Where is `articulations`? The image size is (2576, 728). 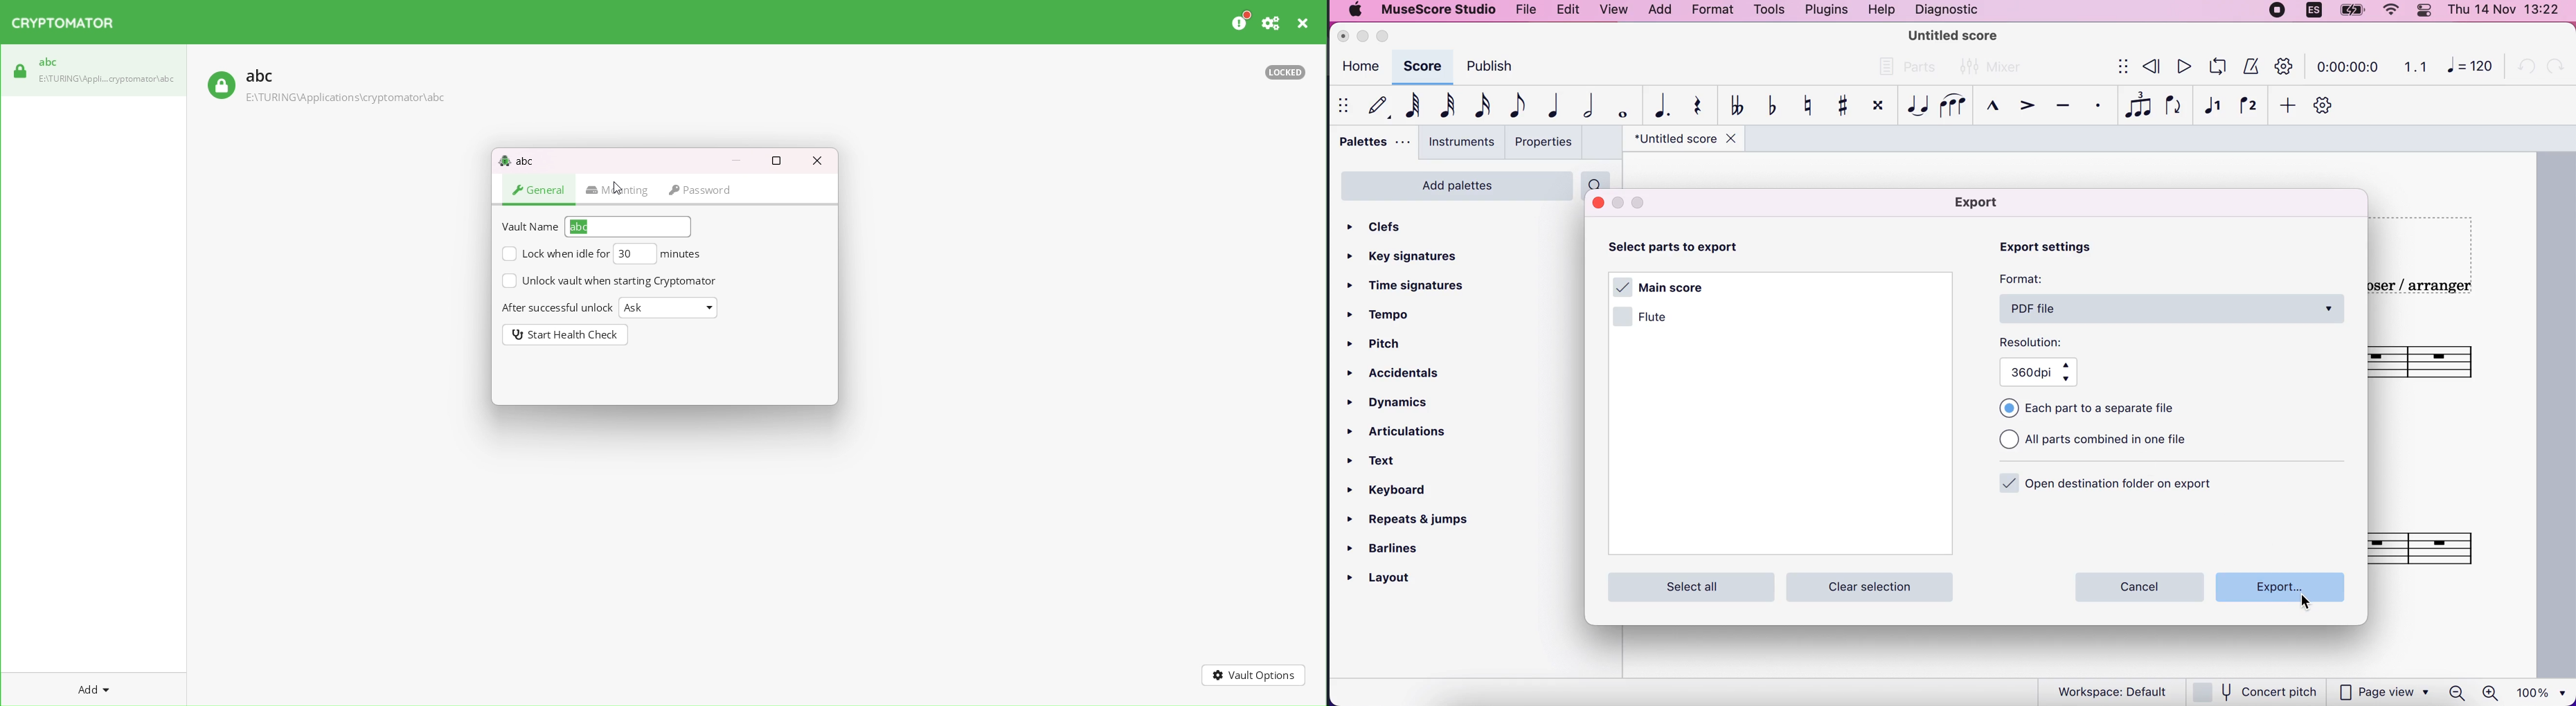
articulations is located at coordinates (1397, 432).